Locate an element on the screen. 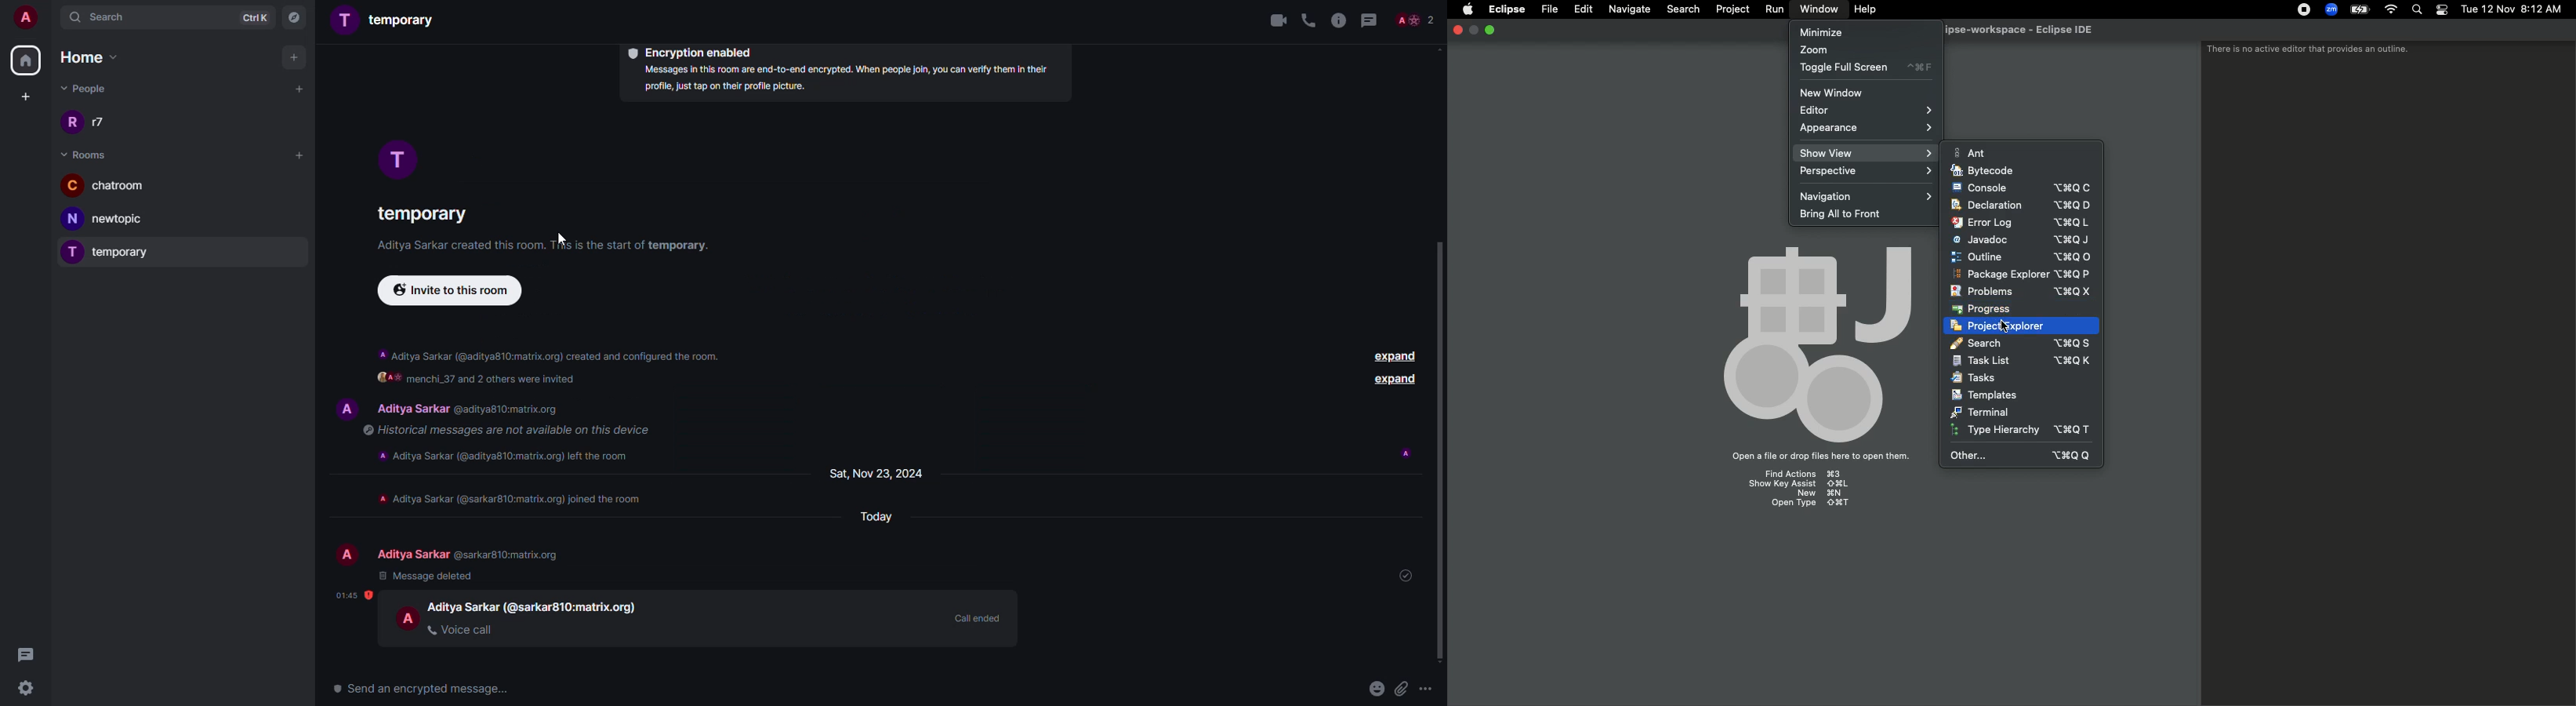 The width and height of the screenshot is (2576, 728). navigator is located at coordinates (296, 19).